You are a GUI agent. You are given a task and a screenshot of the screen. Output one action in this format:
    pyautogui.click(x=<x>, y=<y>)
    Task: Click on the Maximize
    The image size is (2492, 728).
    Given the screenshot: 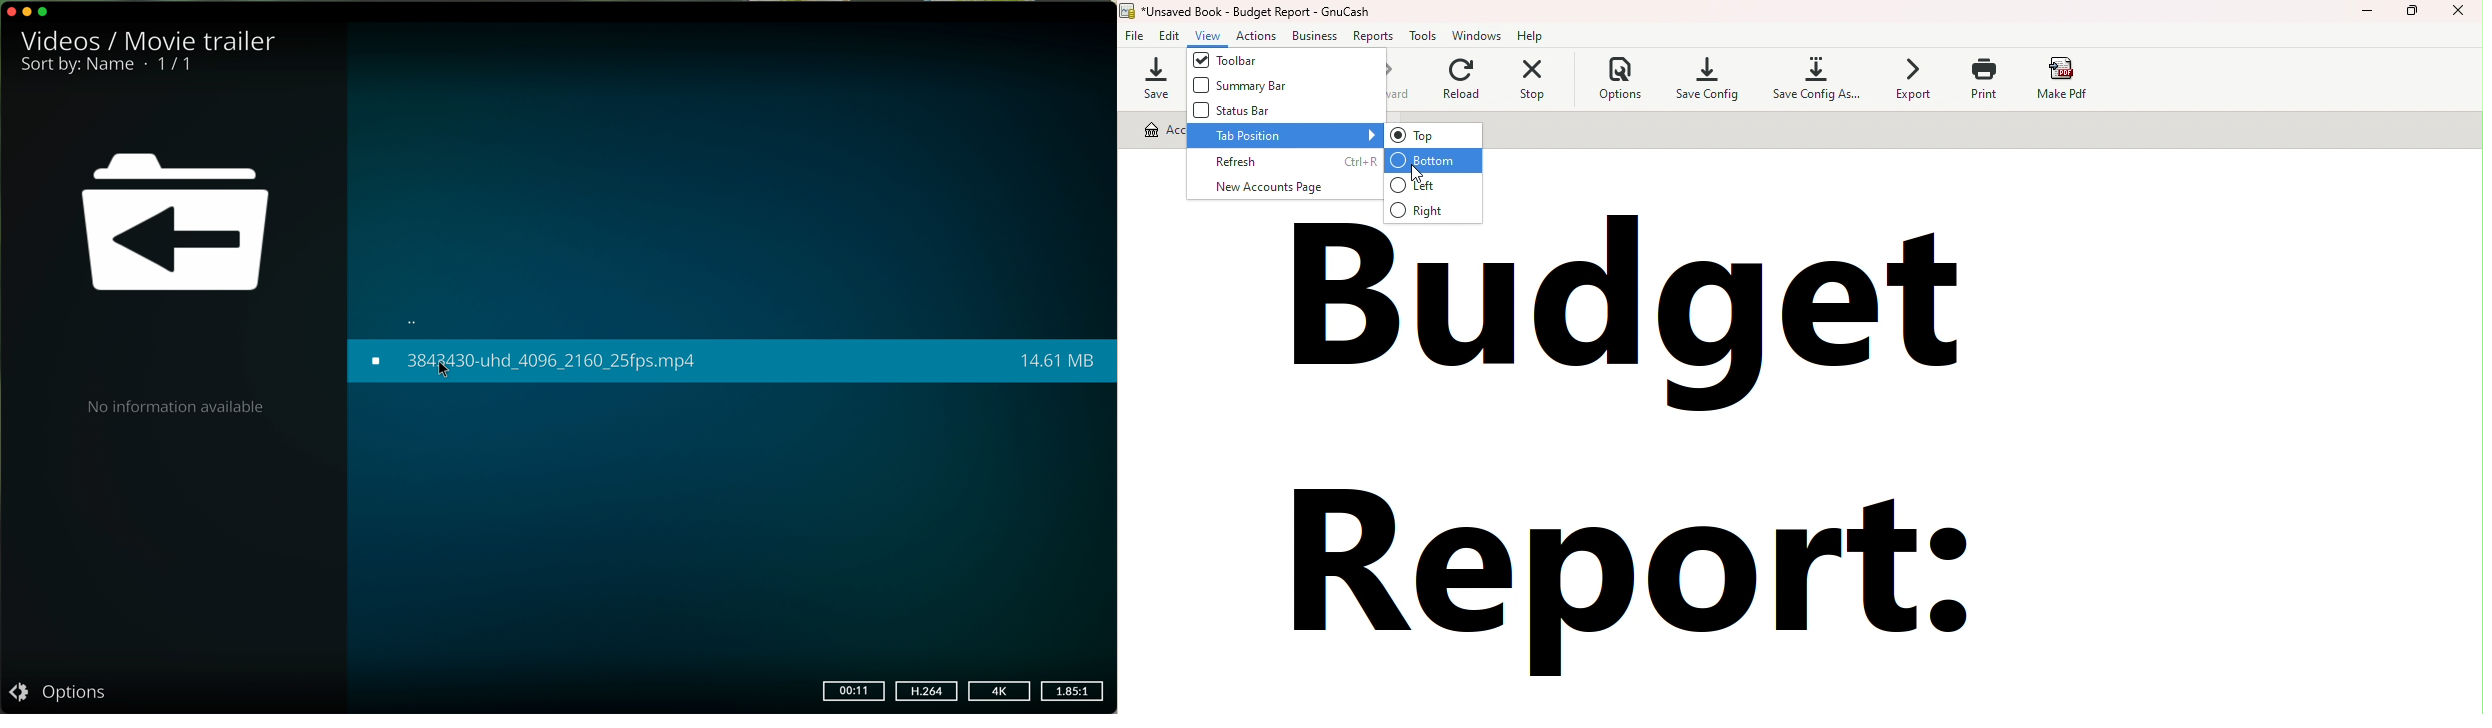 What is the action you would take?
    pyautogui.click(x=2414, y=16)
    